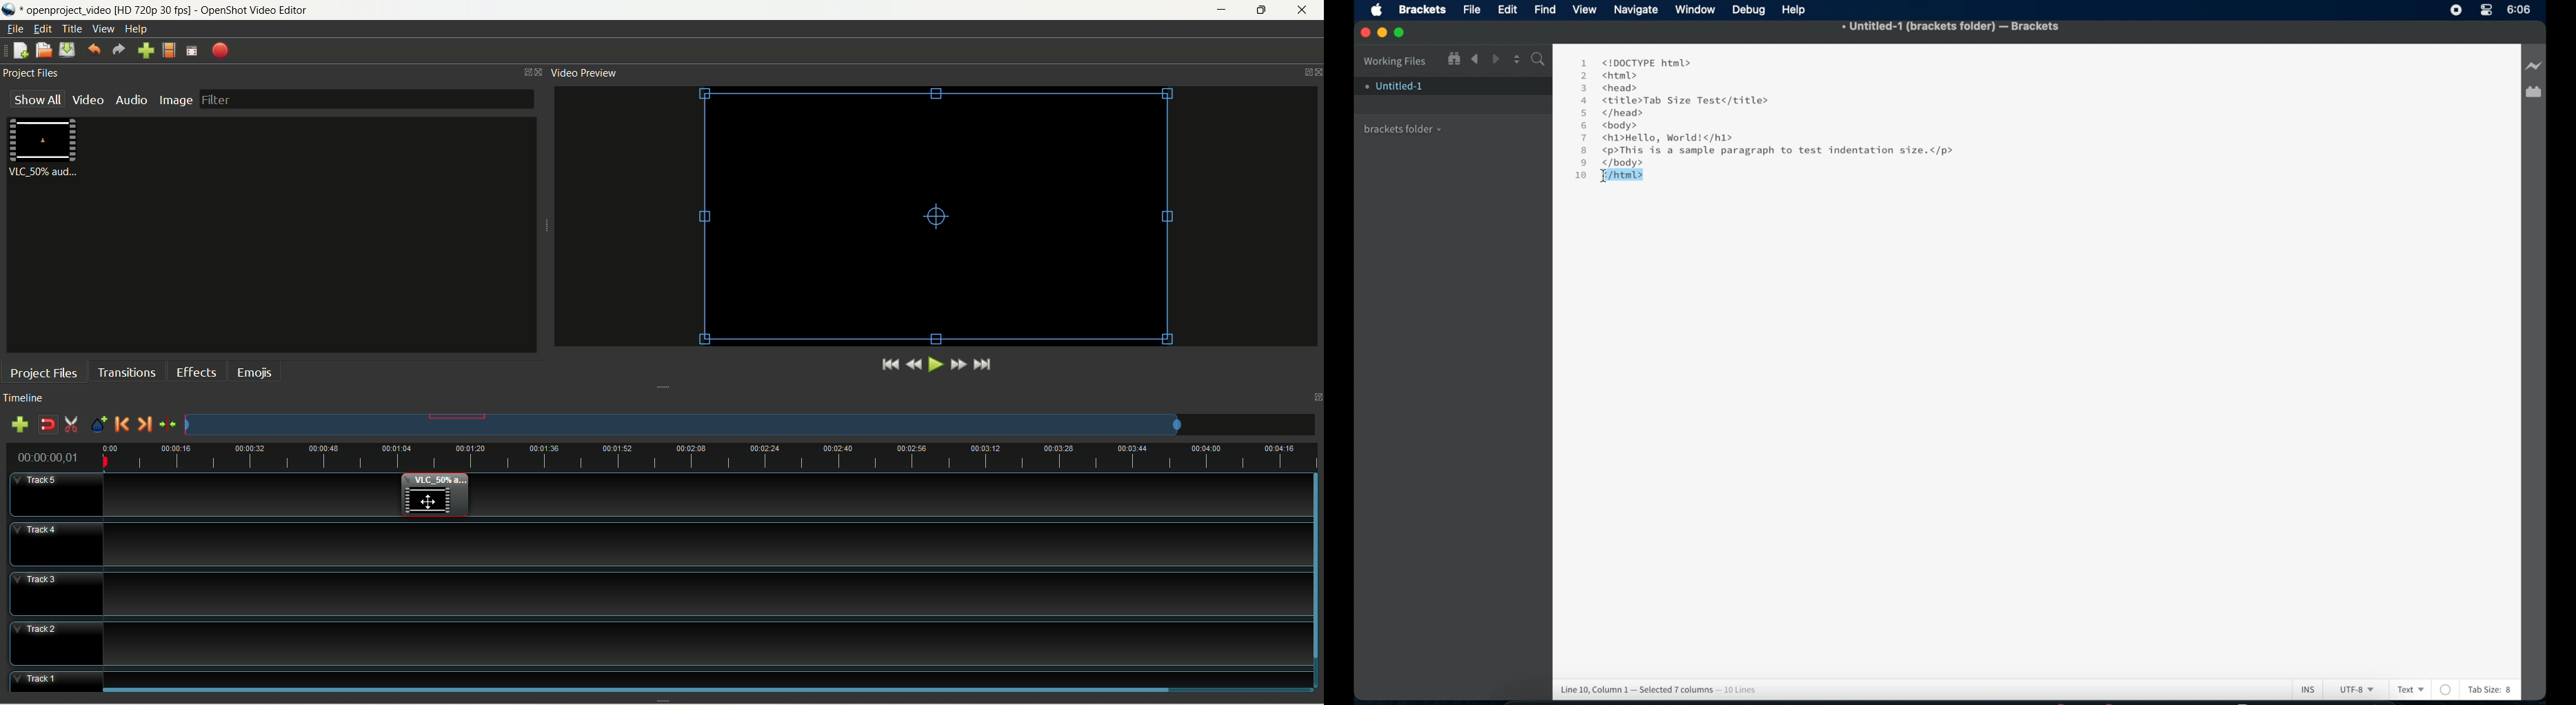 Image resolution: width=2576 pixels, height=728 pixels. Describe the element at coordinates (2520, 9) in the screenshot. I see `6:06` at that location.